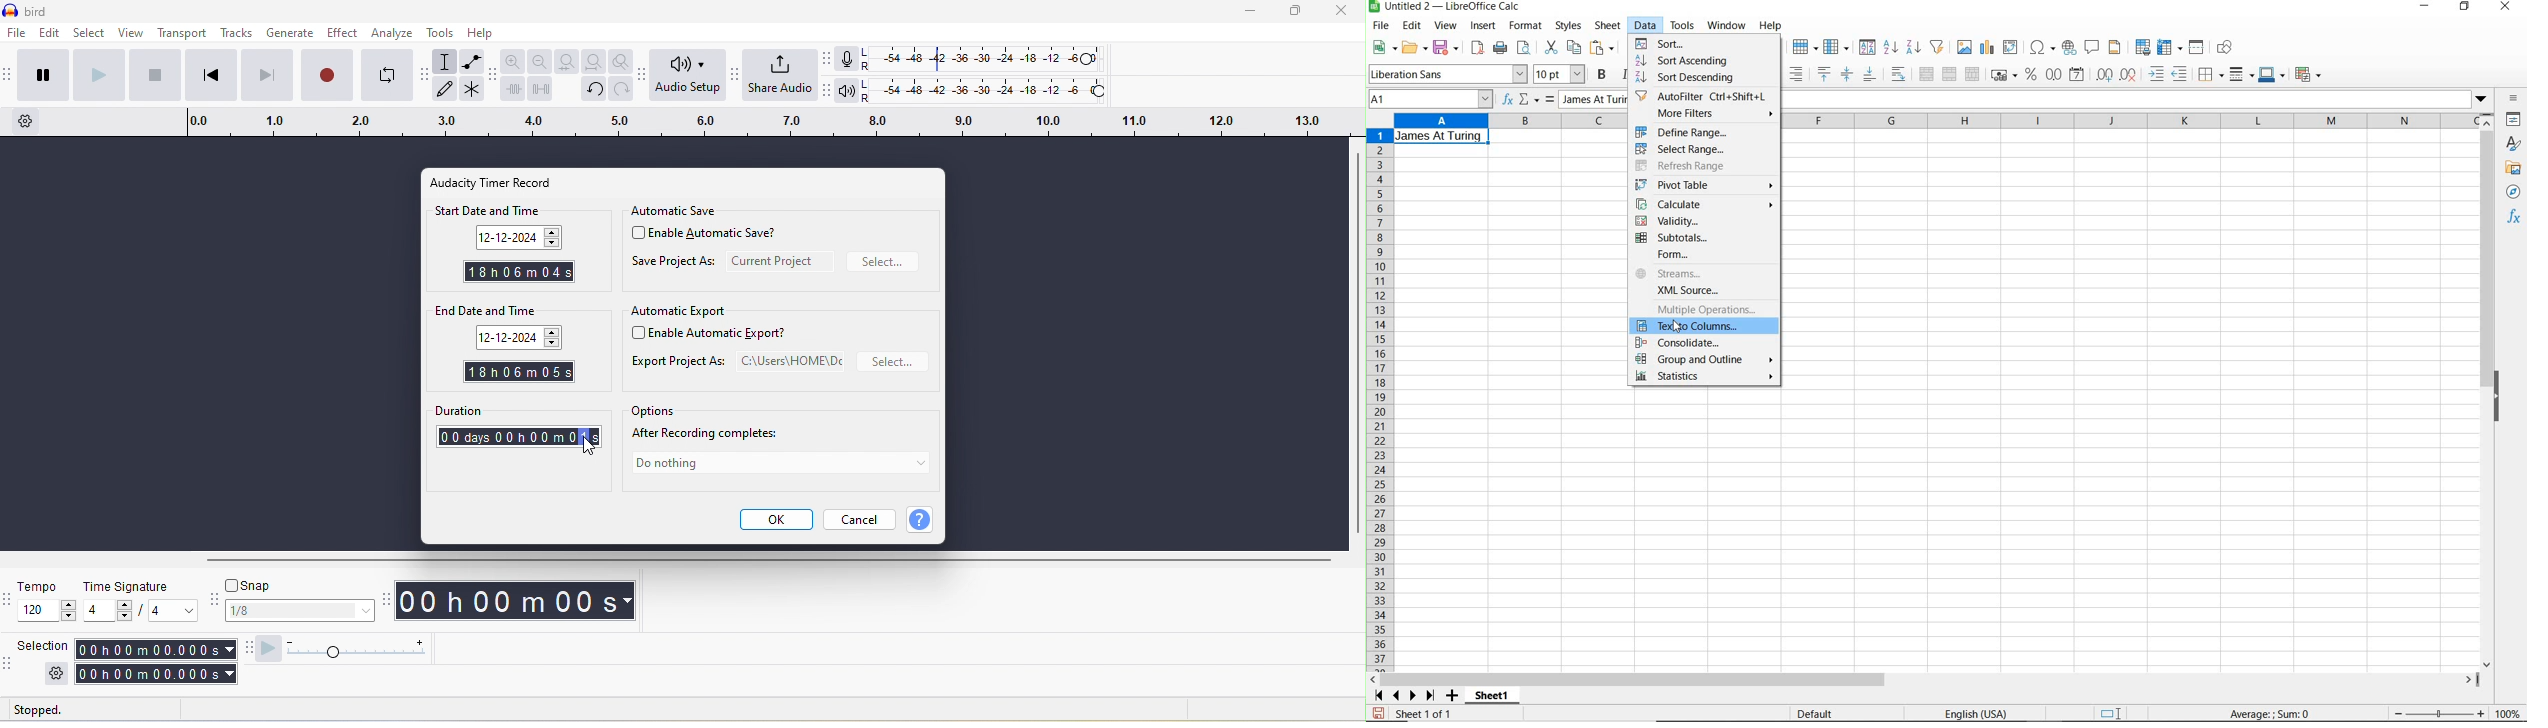 The image size is (2548, 728). I want to click on functions, so click(2515, 218).